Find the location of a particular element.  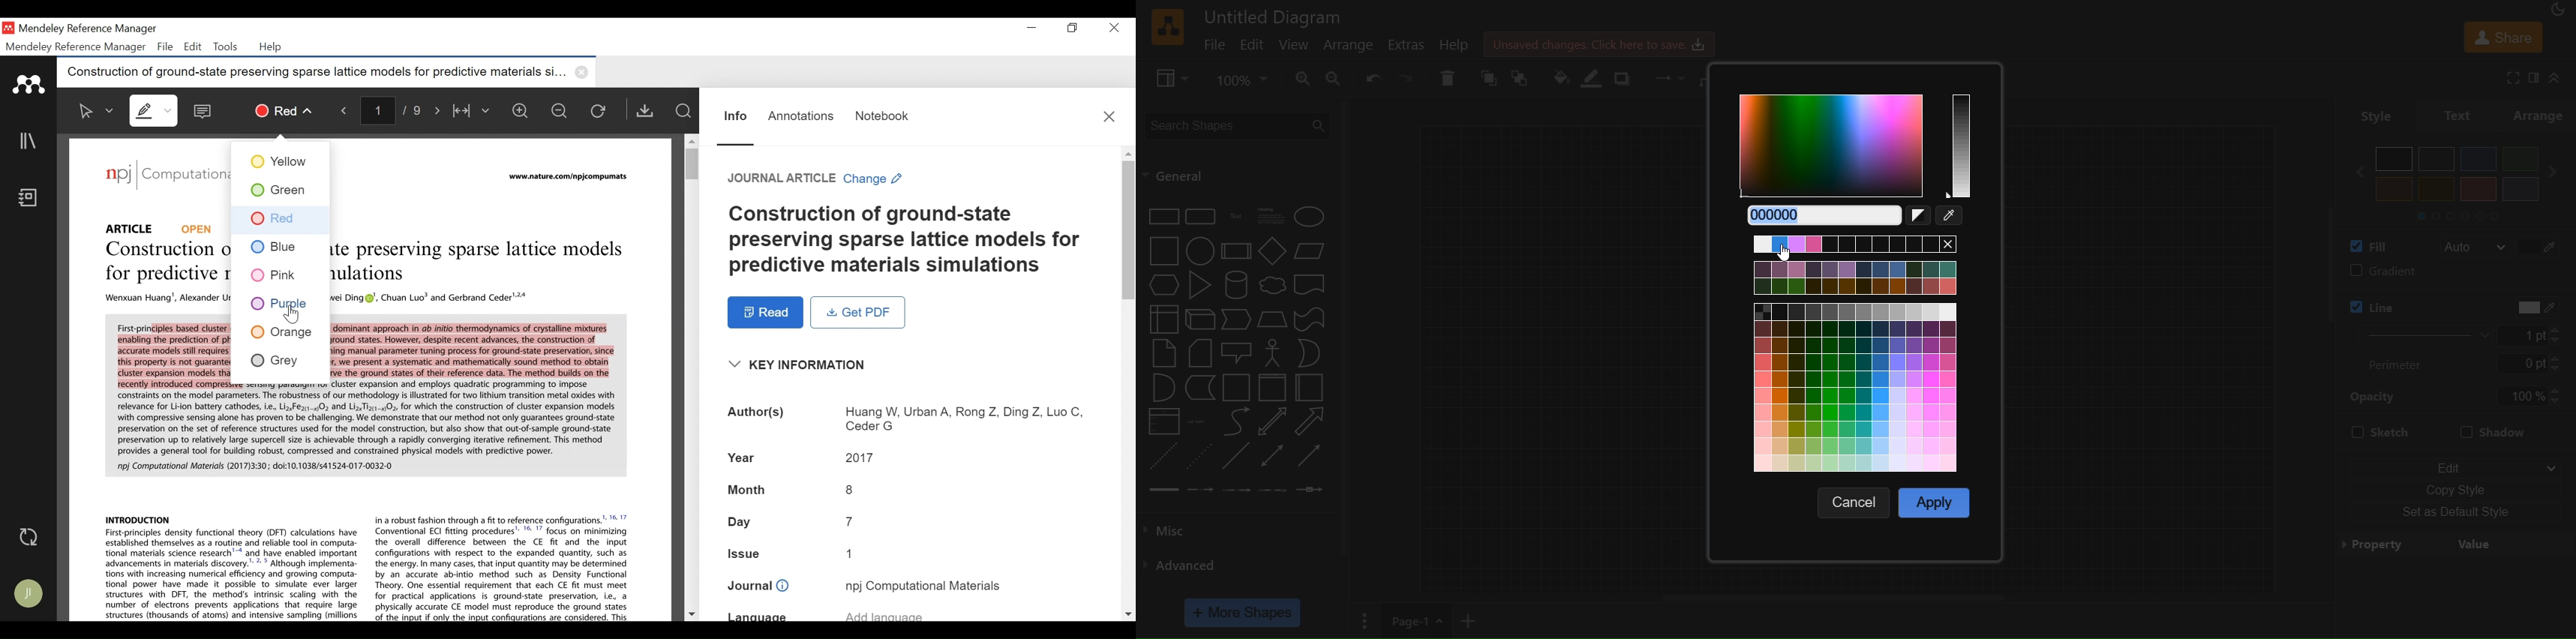

diamond is located at coordinates (1272, 253).